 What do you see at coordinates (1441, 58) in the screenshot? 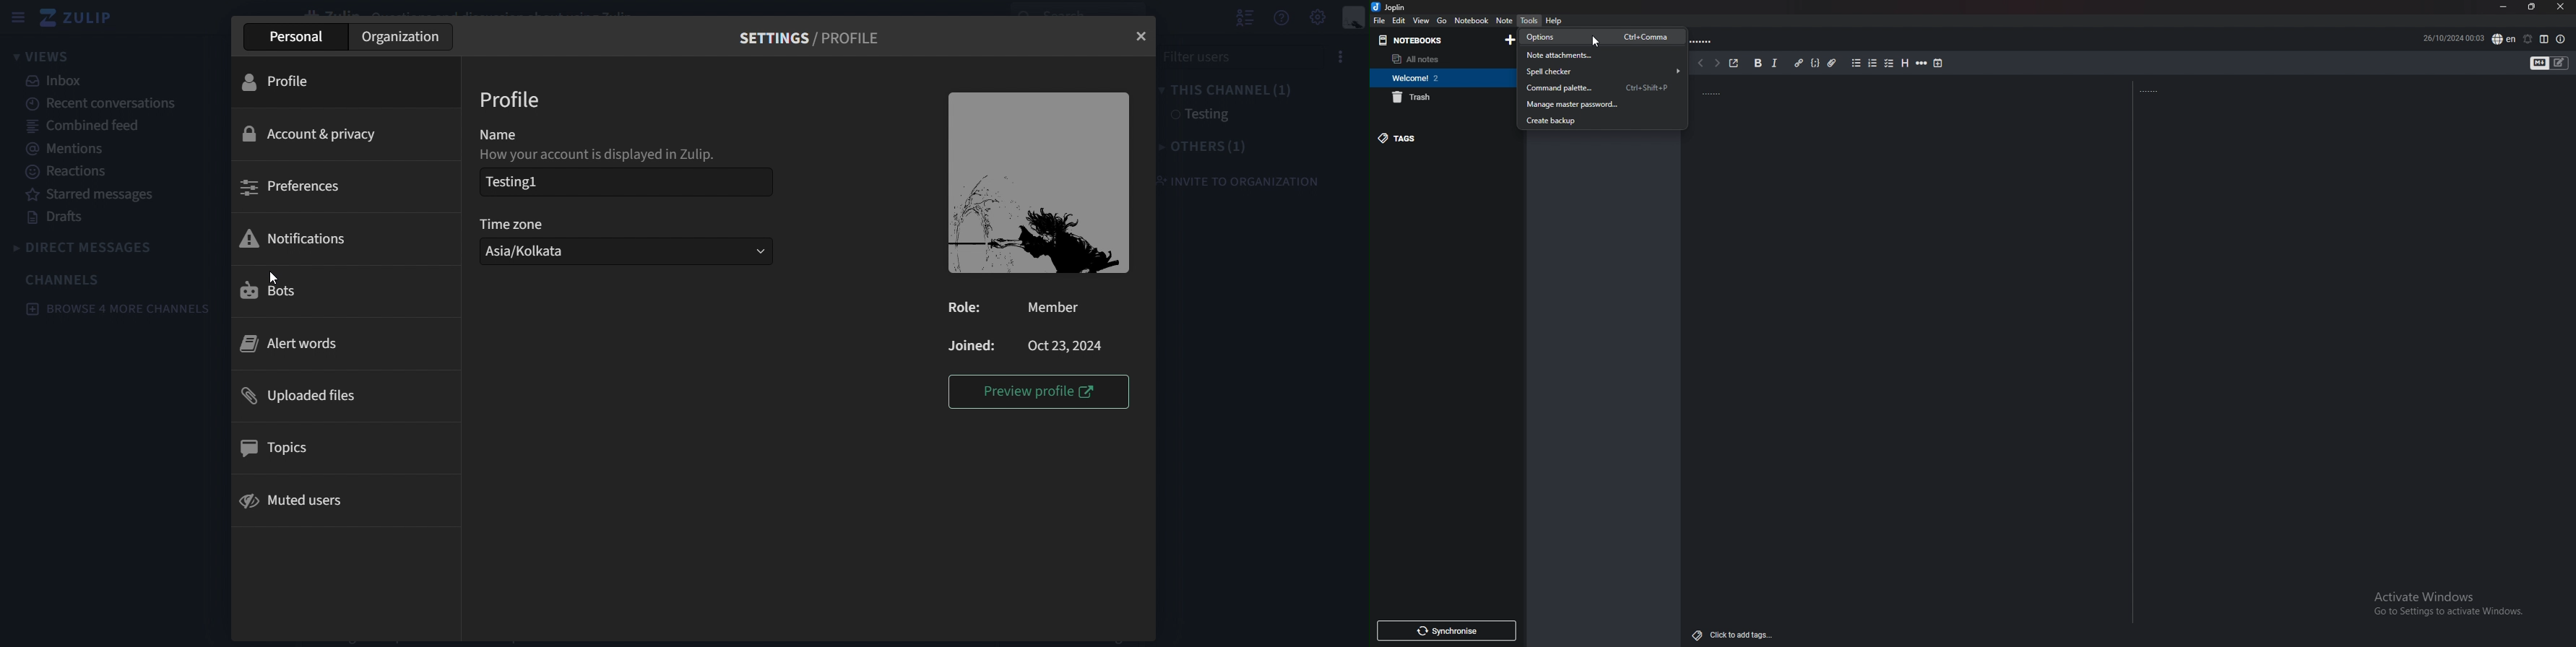
I see `all notes` at bounding box center [1441, 58].